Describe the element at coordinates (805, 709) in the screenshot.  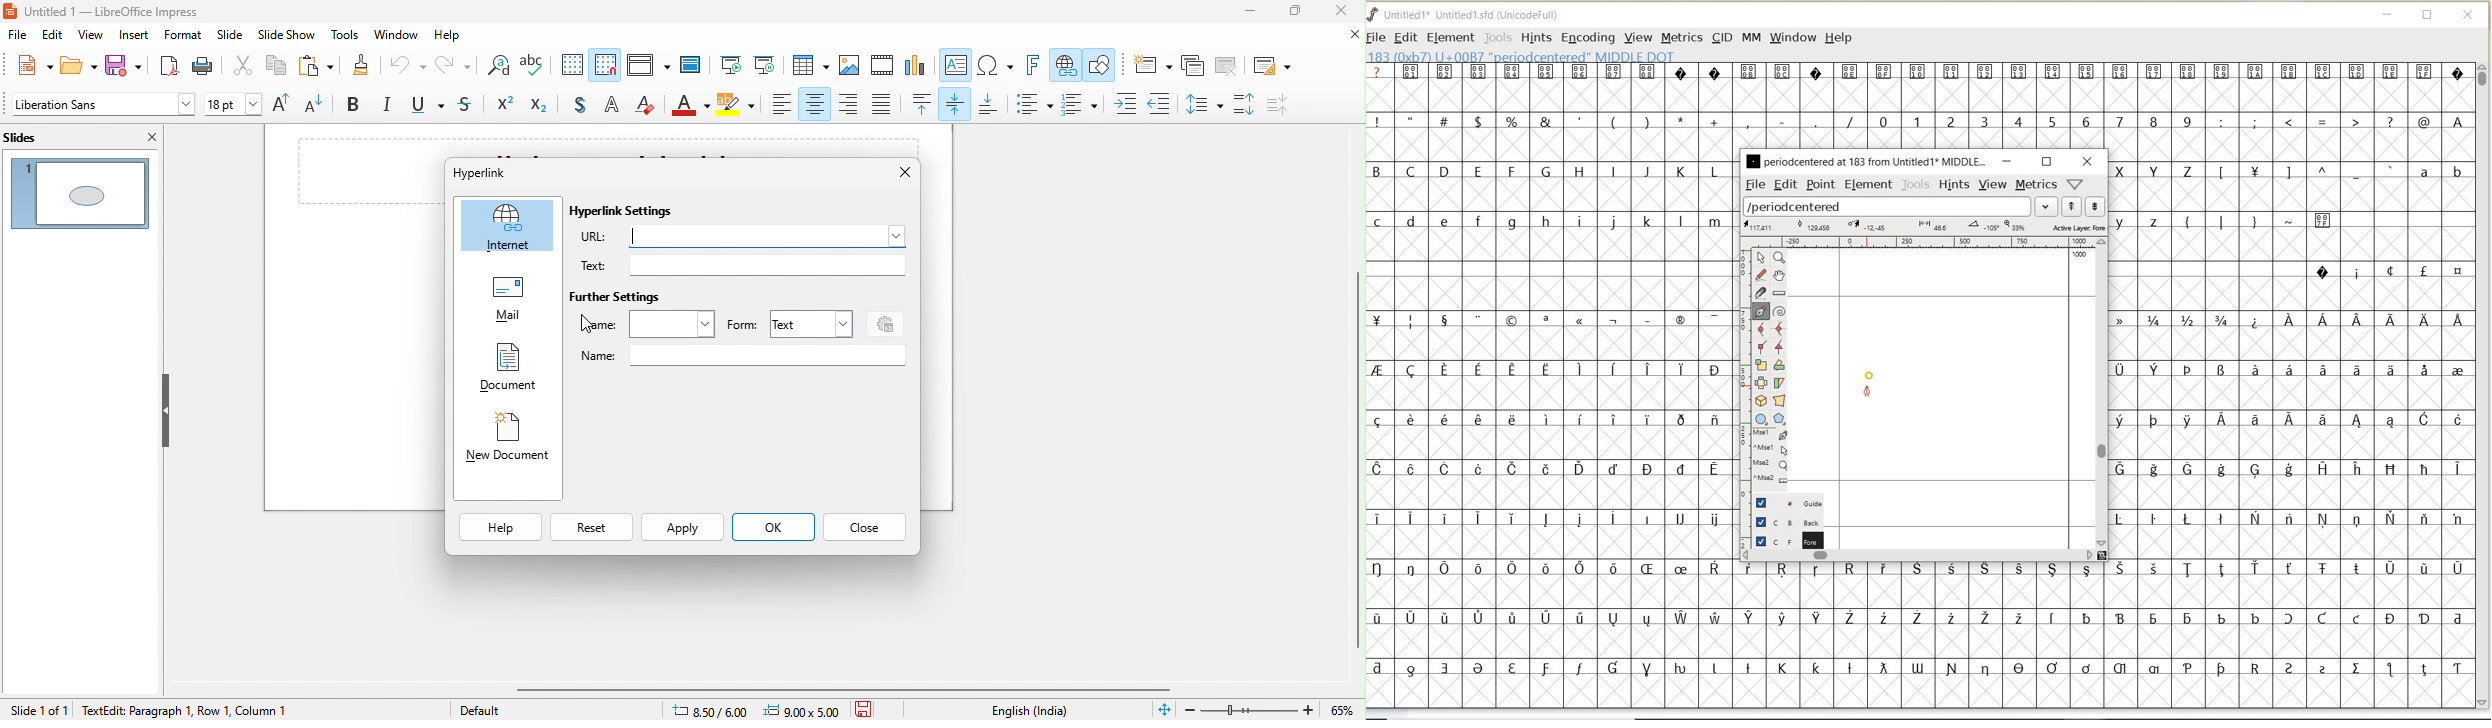
I see `9.00 x5.00` at that location.